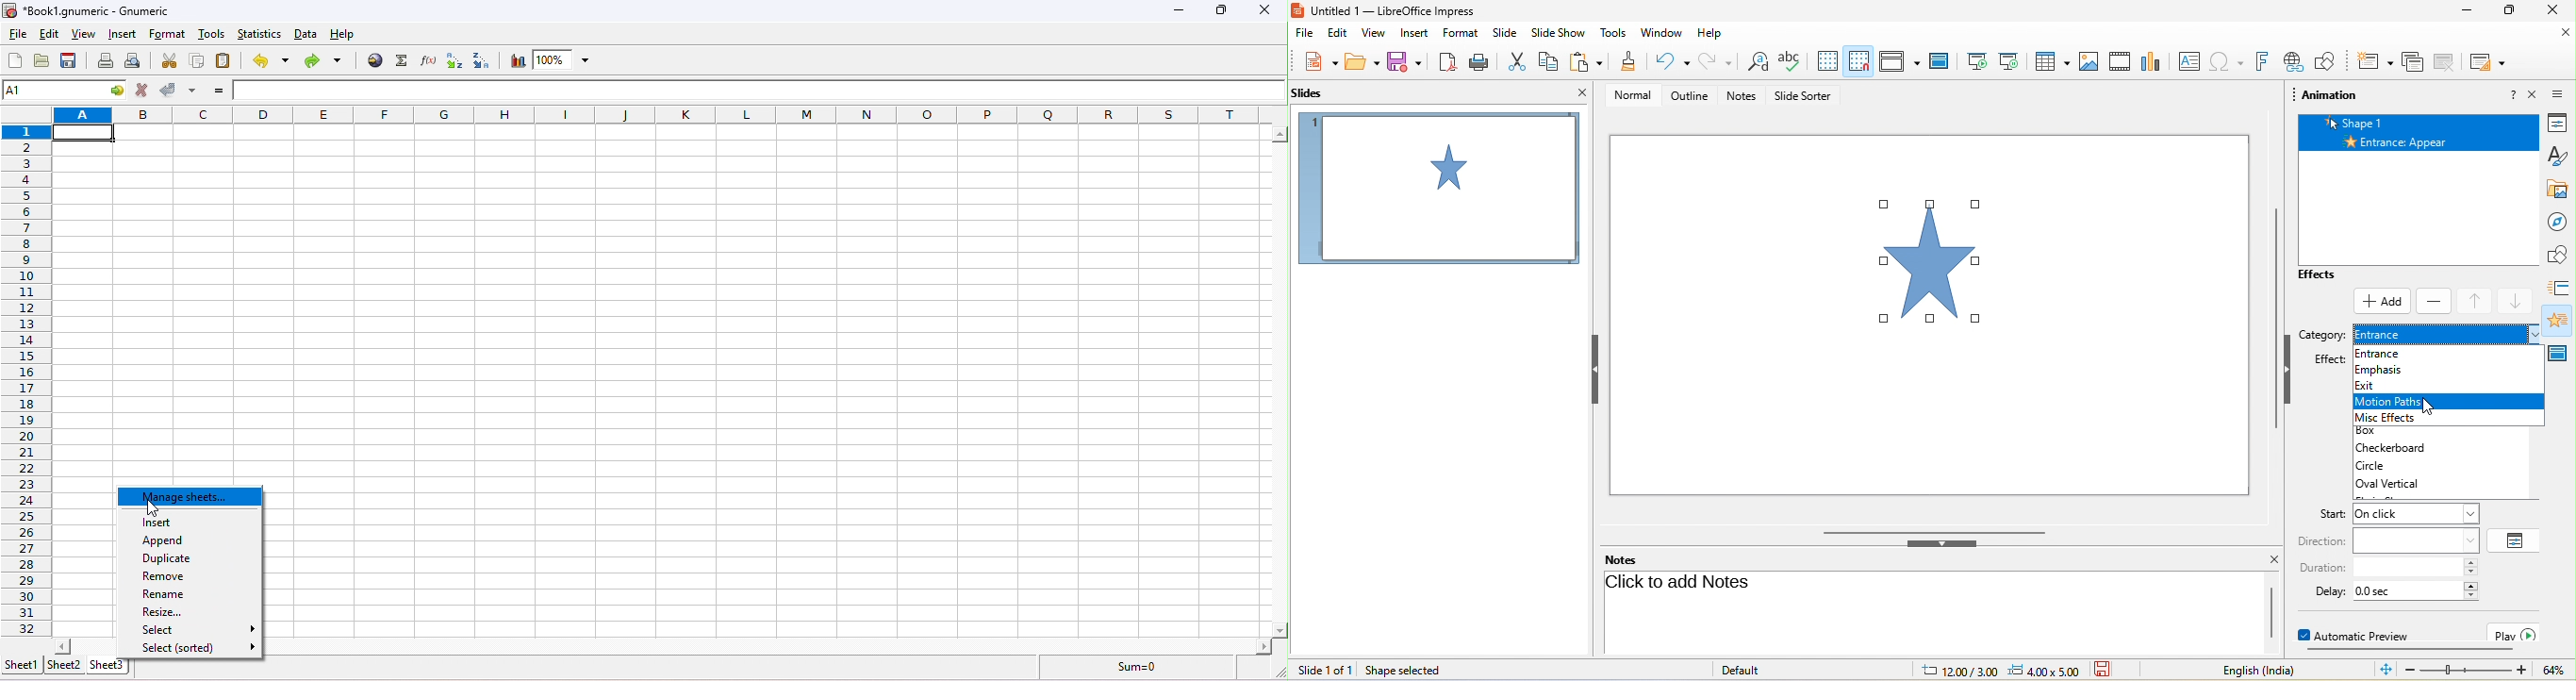 This screenshot has width=2576, height=700. Describe the element at coordinates (1958, 672) in the screenshot. I see `cursor location: 12.00/3.00` at that location.